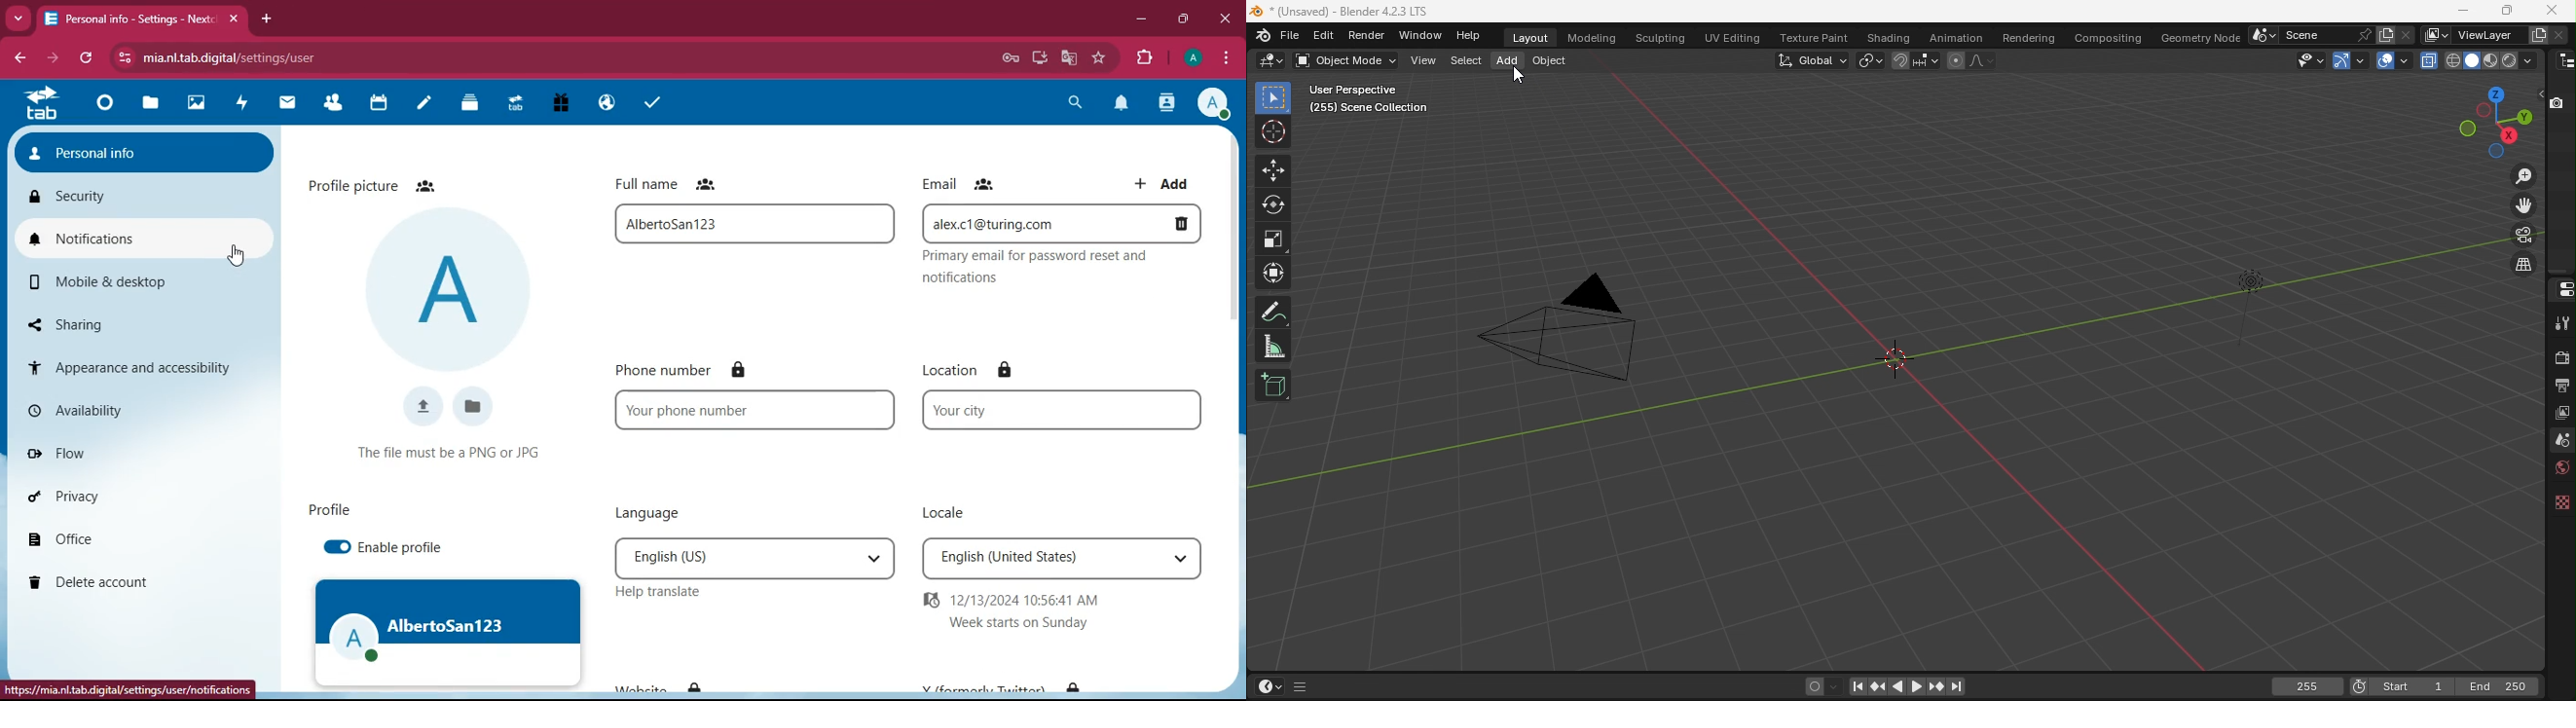 The height and width of the screenshot is (728, 2576). What do you see at coordinates (145, 323) in the screenshot?
I see `sharing` at bounding box center [145, 323].